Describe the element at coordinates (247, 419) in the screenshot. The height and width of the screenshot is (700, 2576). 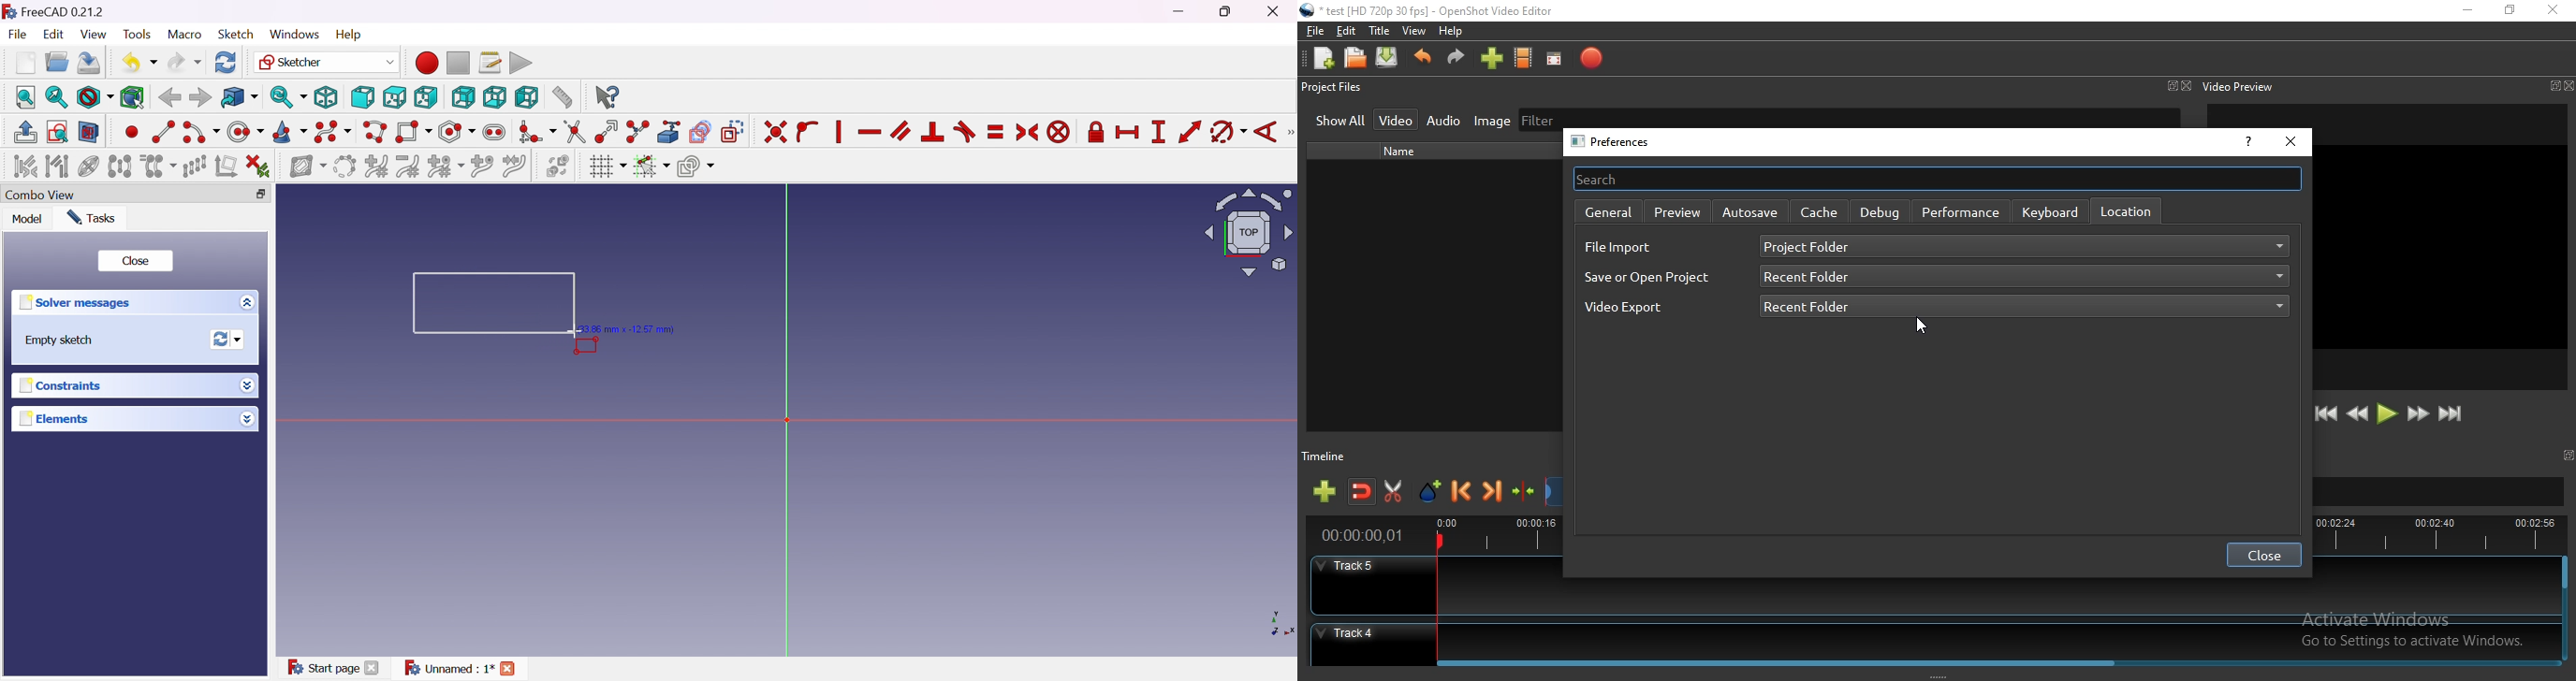
I see `More options` at that location.